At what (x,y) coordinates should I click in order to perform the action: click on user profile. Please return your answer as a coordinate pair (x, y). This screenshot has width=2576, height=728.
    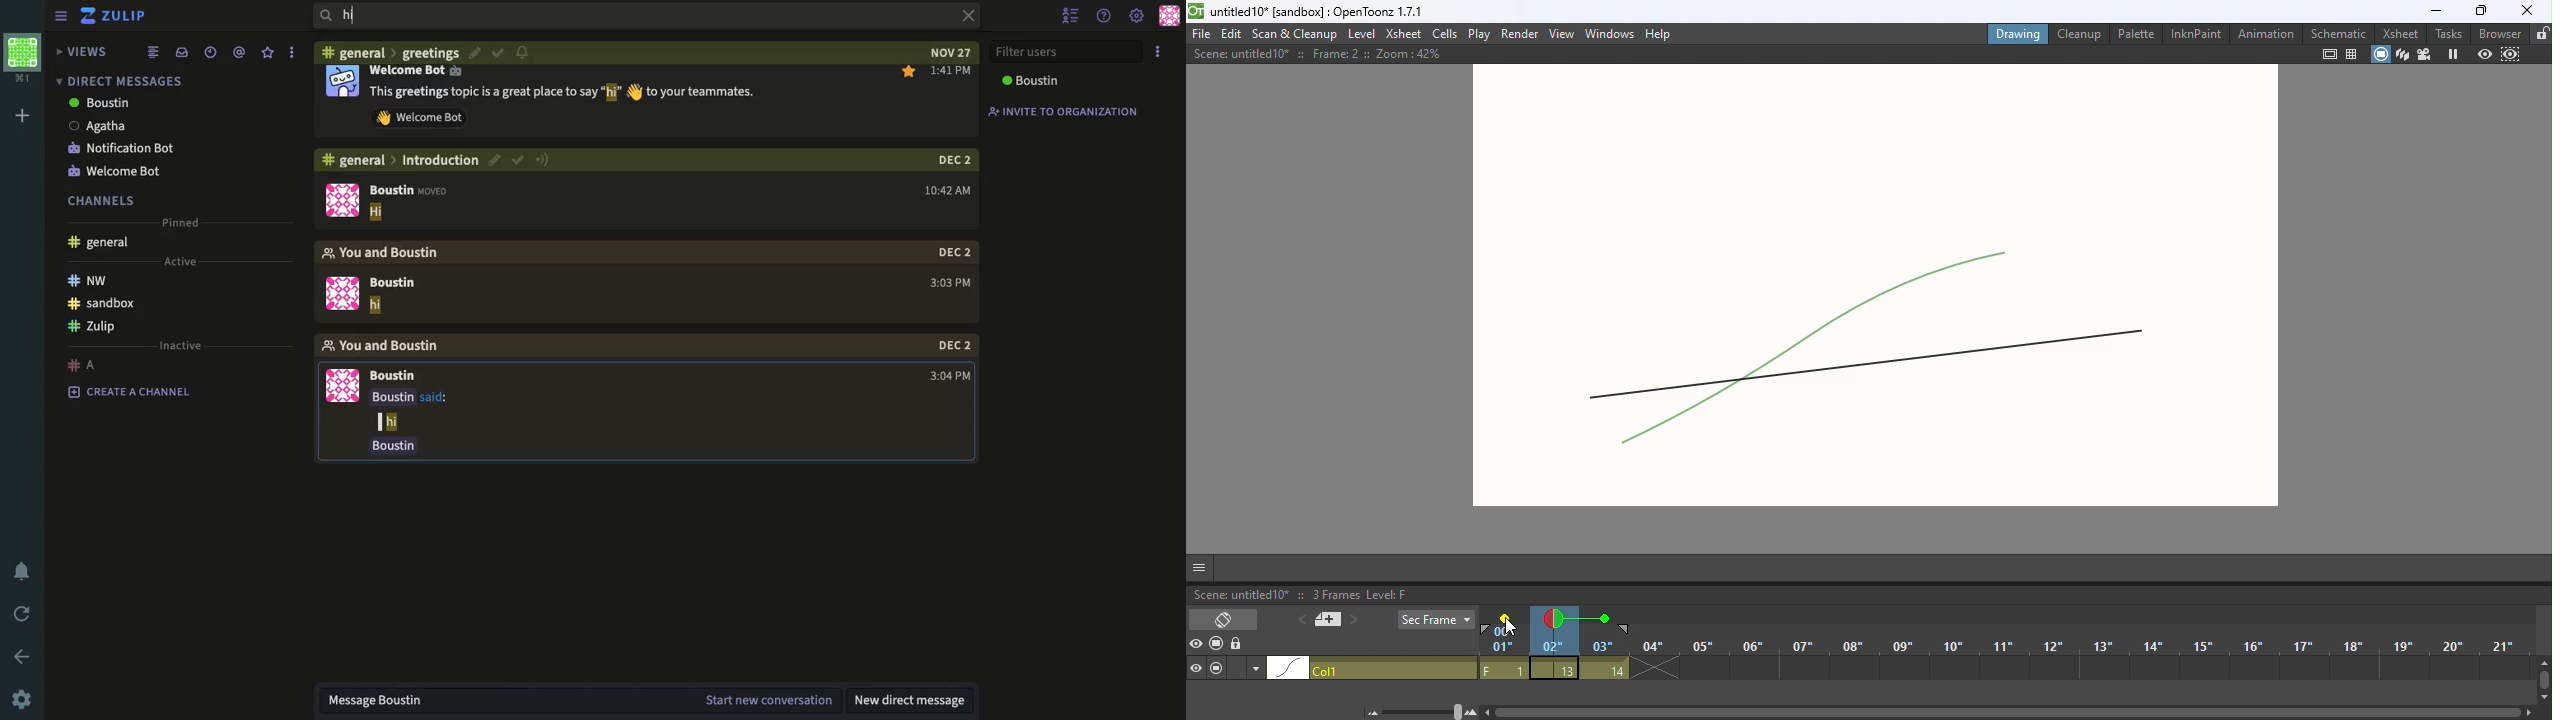
    Looking at the image, I should click on (1171, 17).